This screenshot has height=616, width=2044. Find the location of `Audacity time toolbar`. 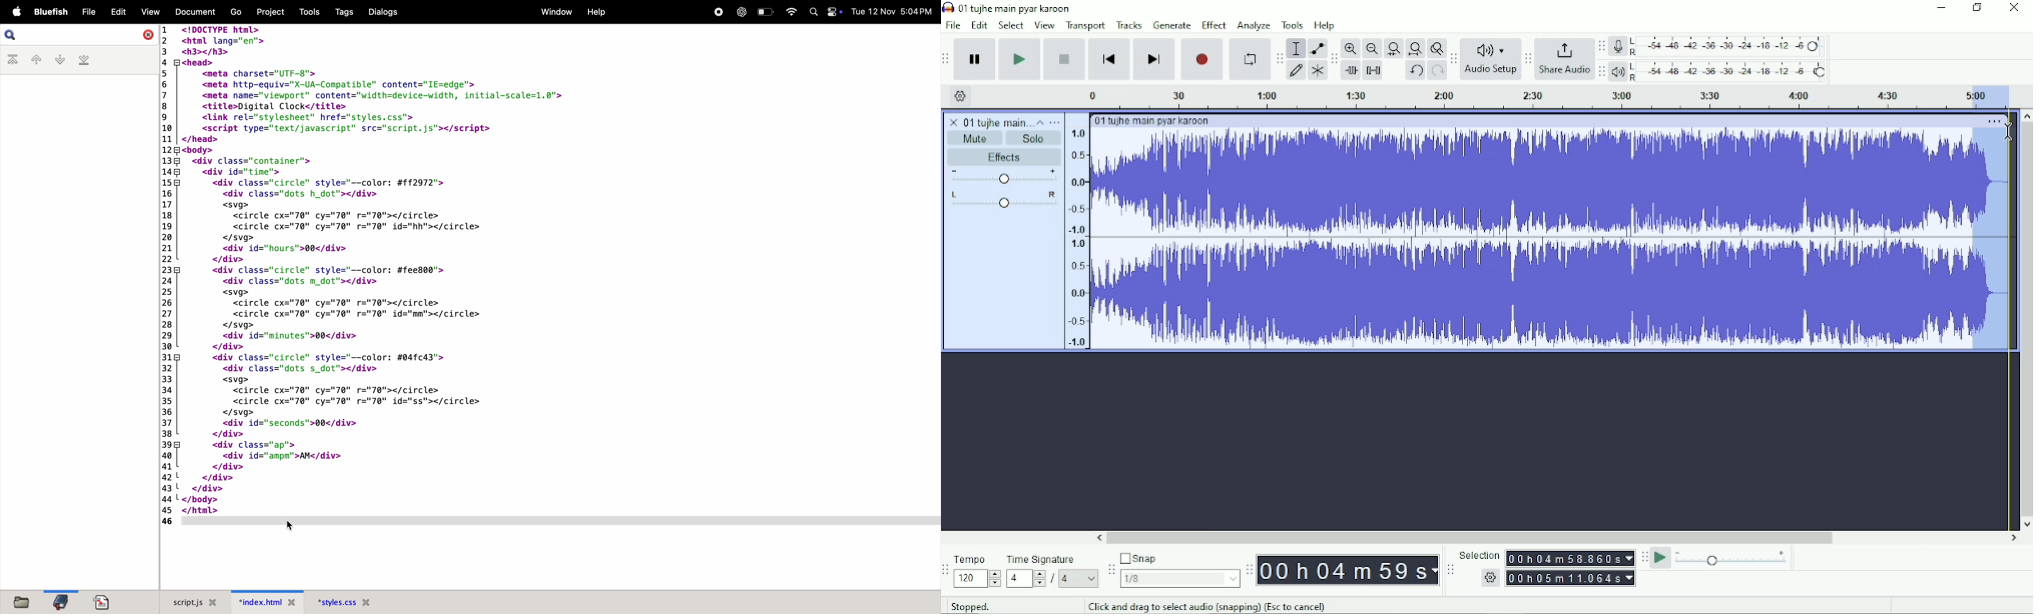

Audacity time toolbar is located at coordinates (1250, 570).